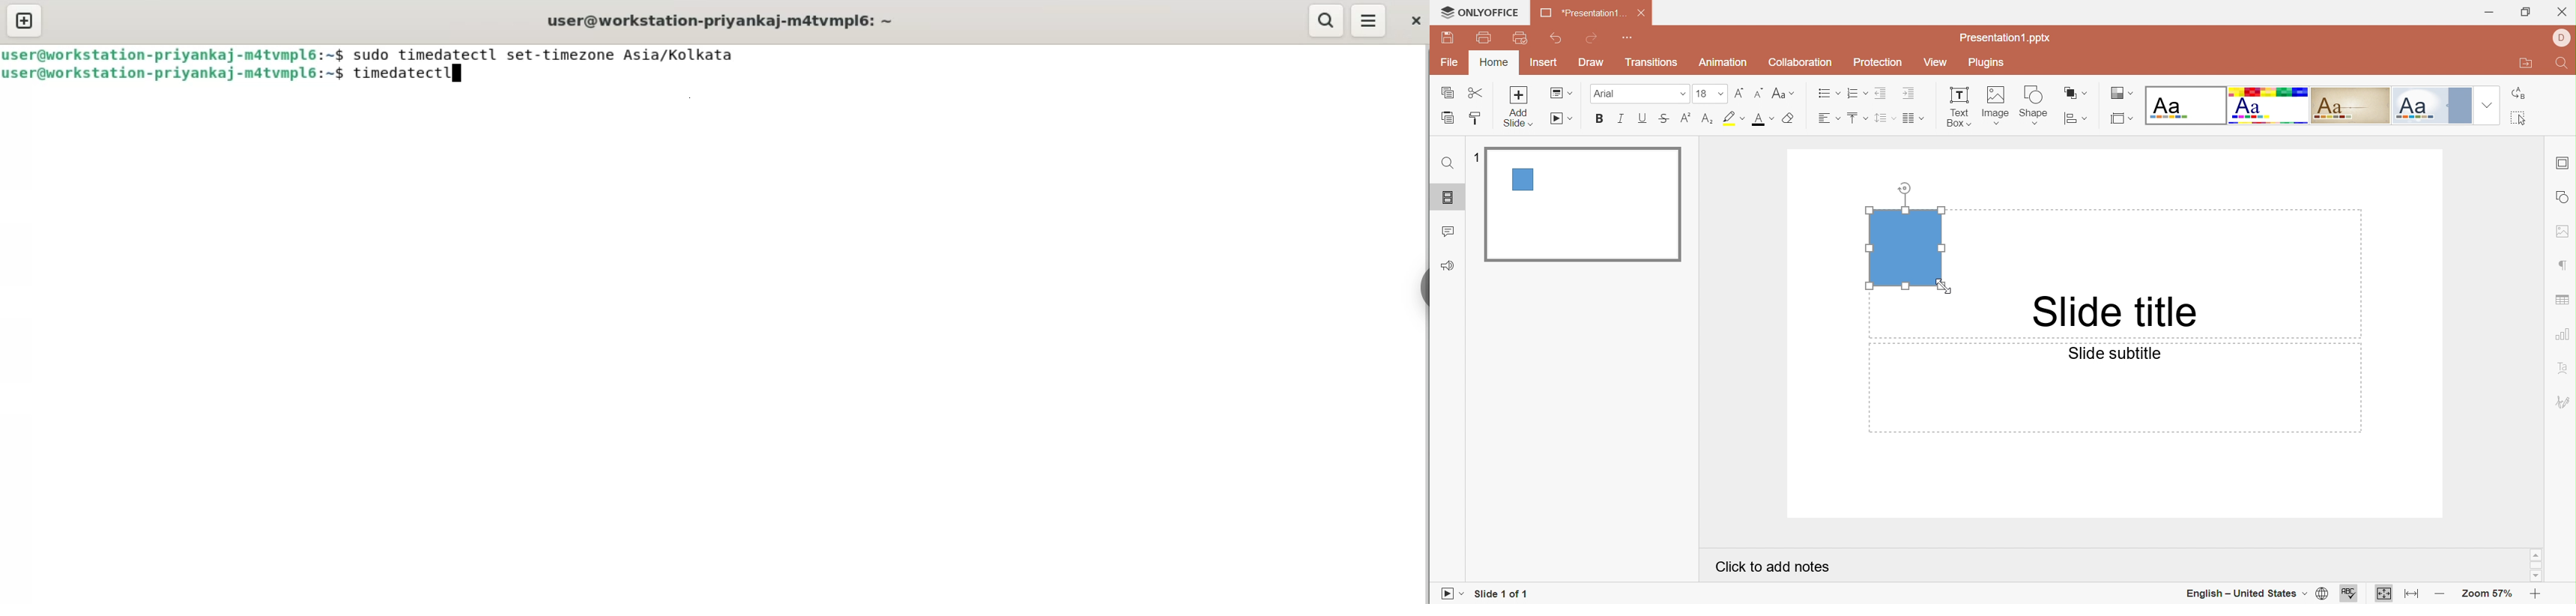 This screenshot has height=616, width=2576. What do you see at coordinates (2563, 64) in the screenshot?
I see `Find` at bounding box center [2563, 64].